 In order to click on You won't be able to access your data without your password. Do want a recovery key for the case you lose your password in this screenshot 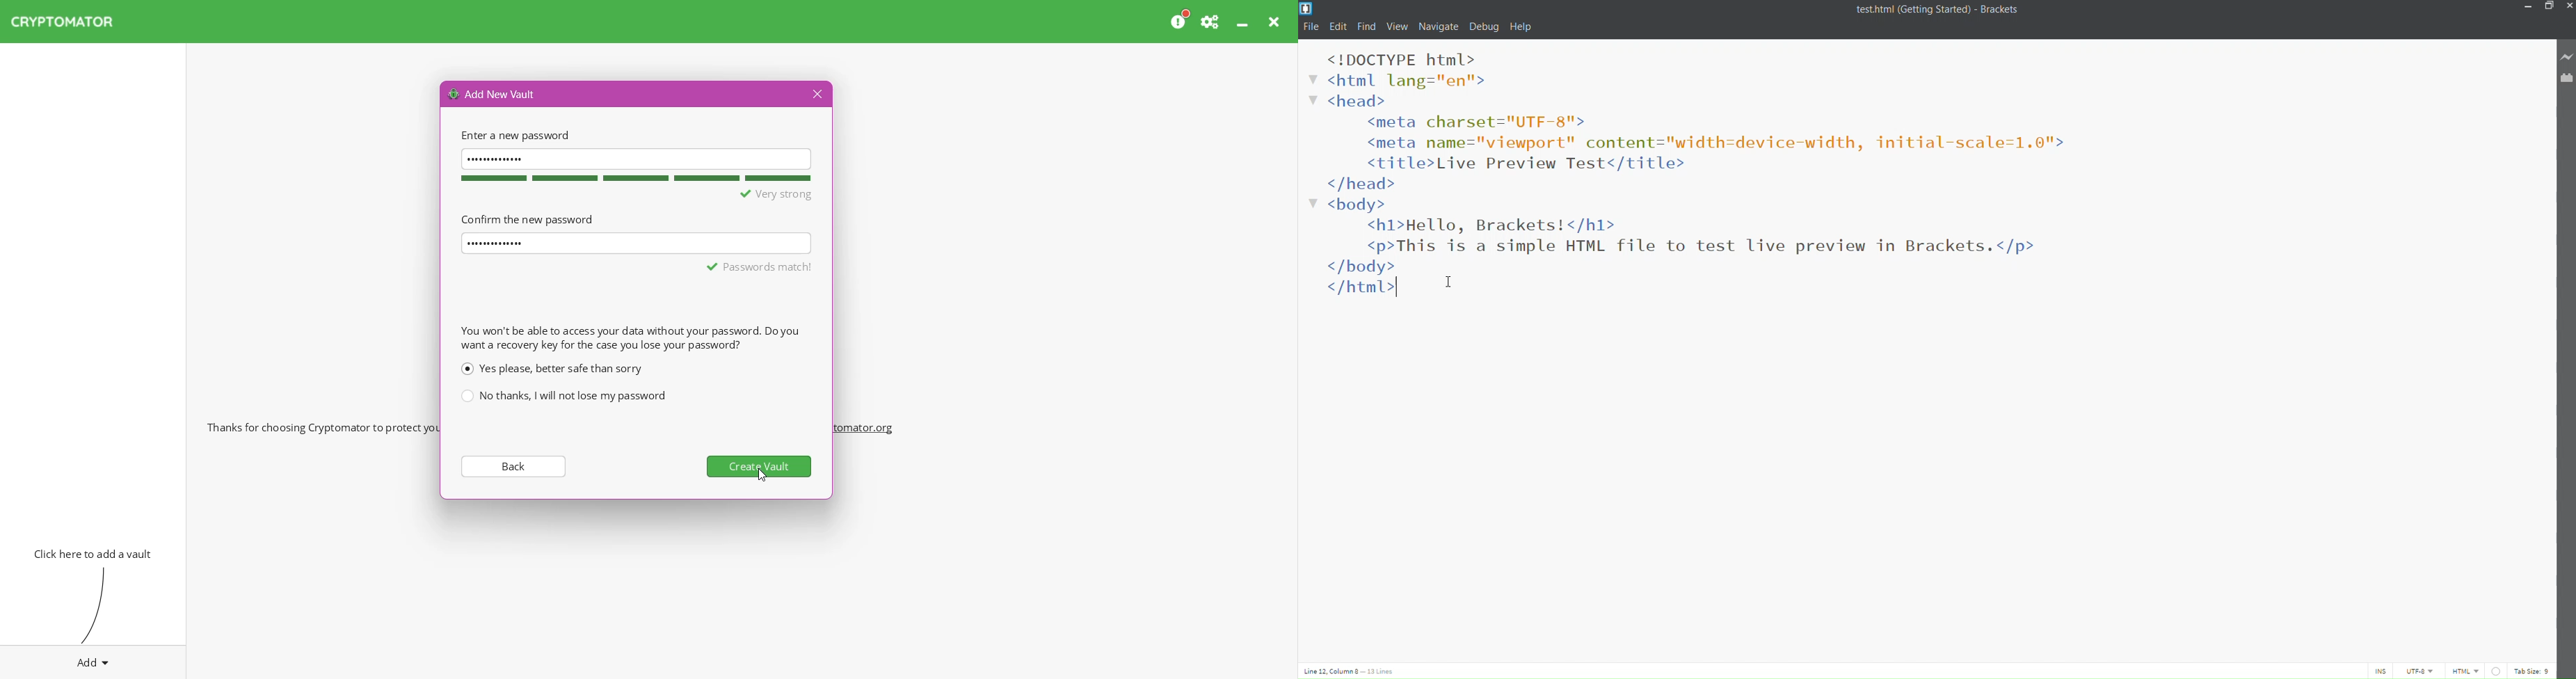, I will do `click(630, 337)`.